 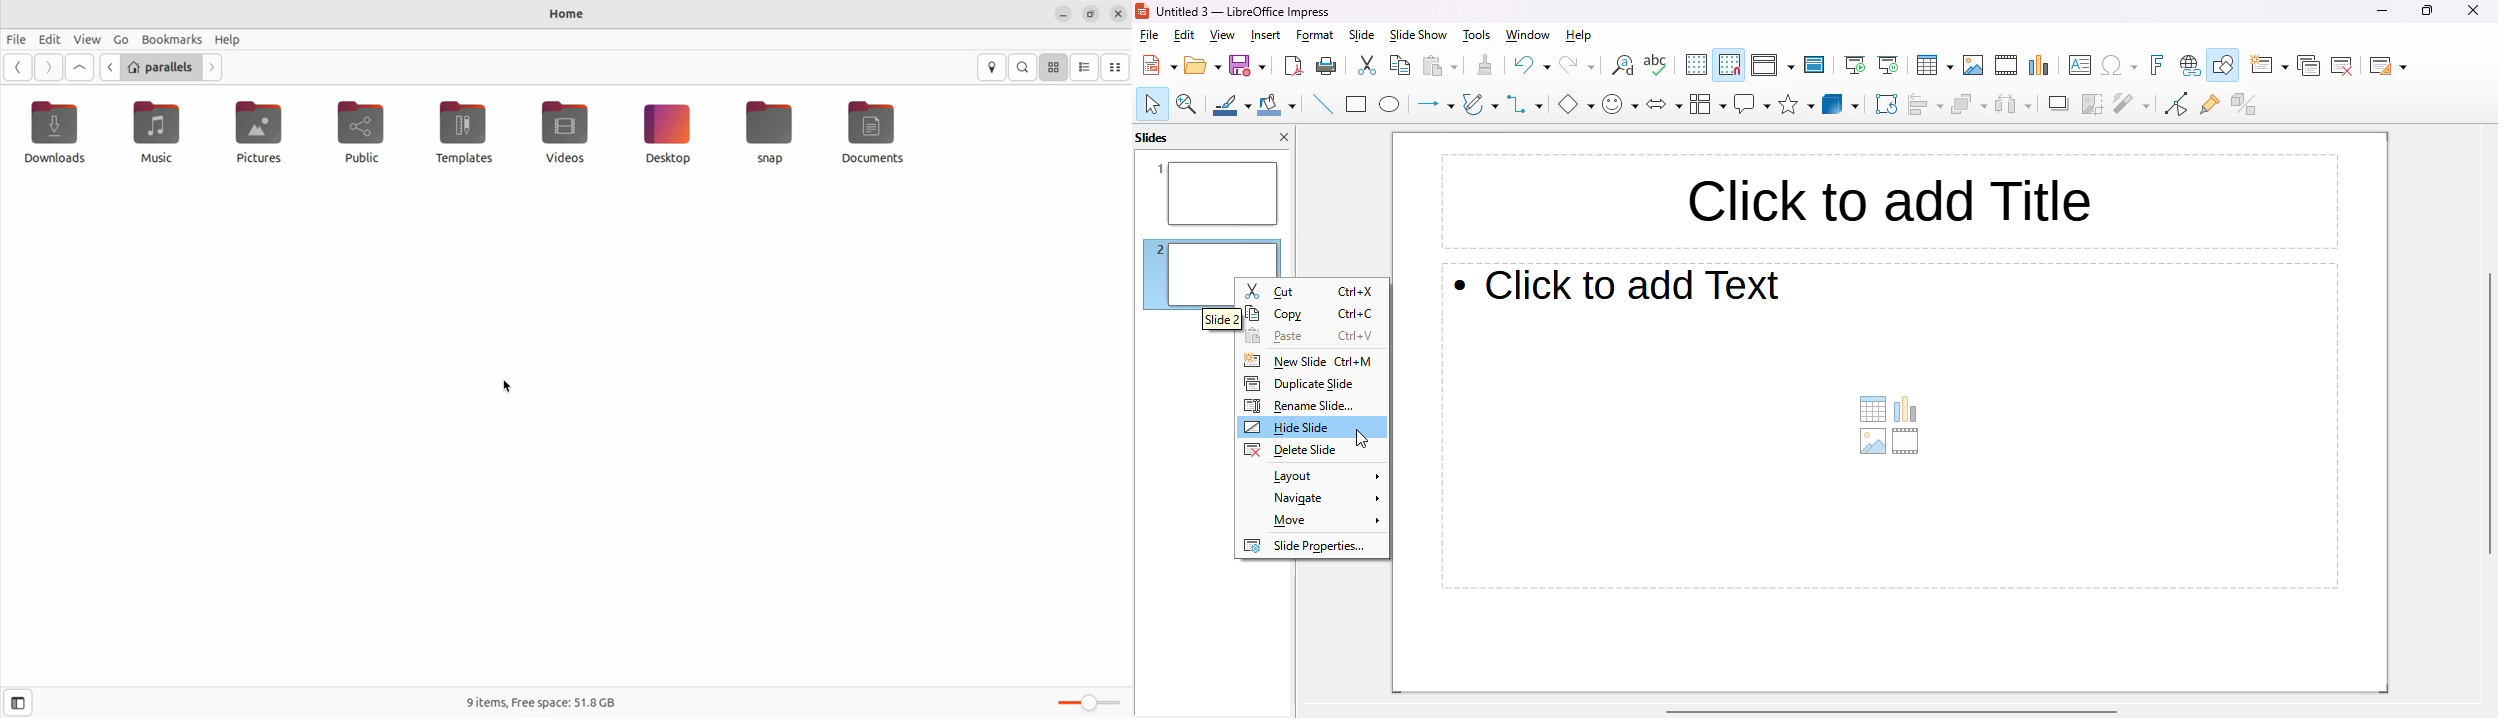 What do you see at coordinates (1528, 35) in the screenshot?
I see `window` at bounding box center [1528, 35].